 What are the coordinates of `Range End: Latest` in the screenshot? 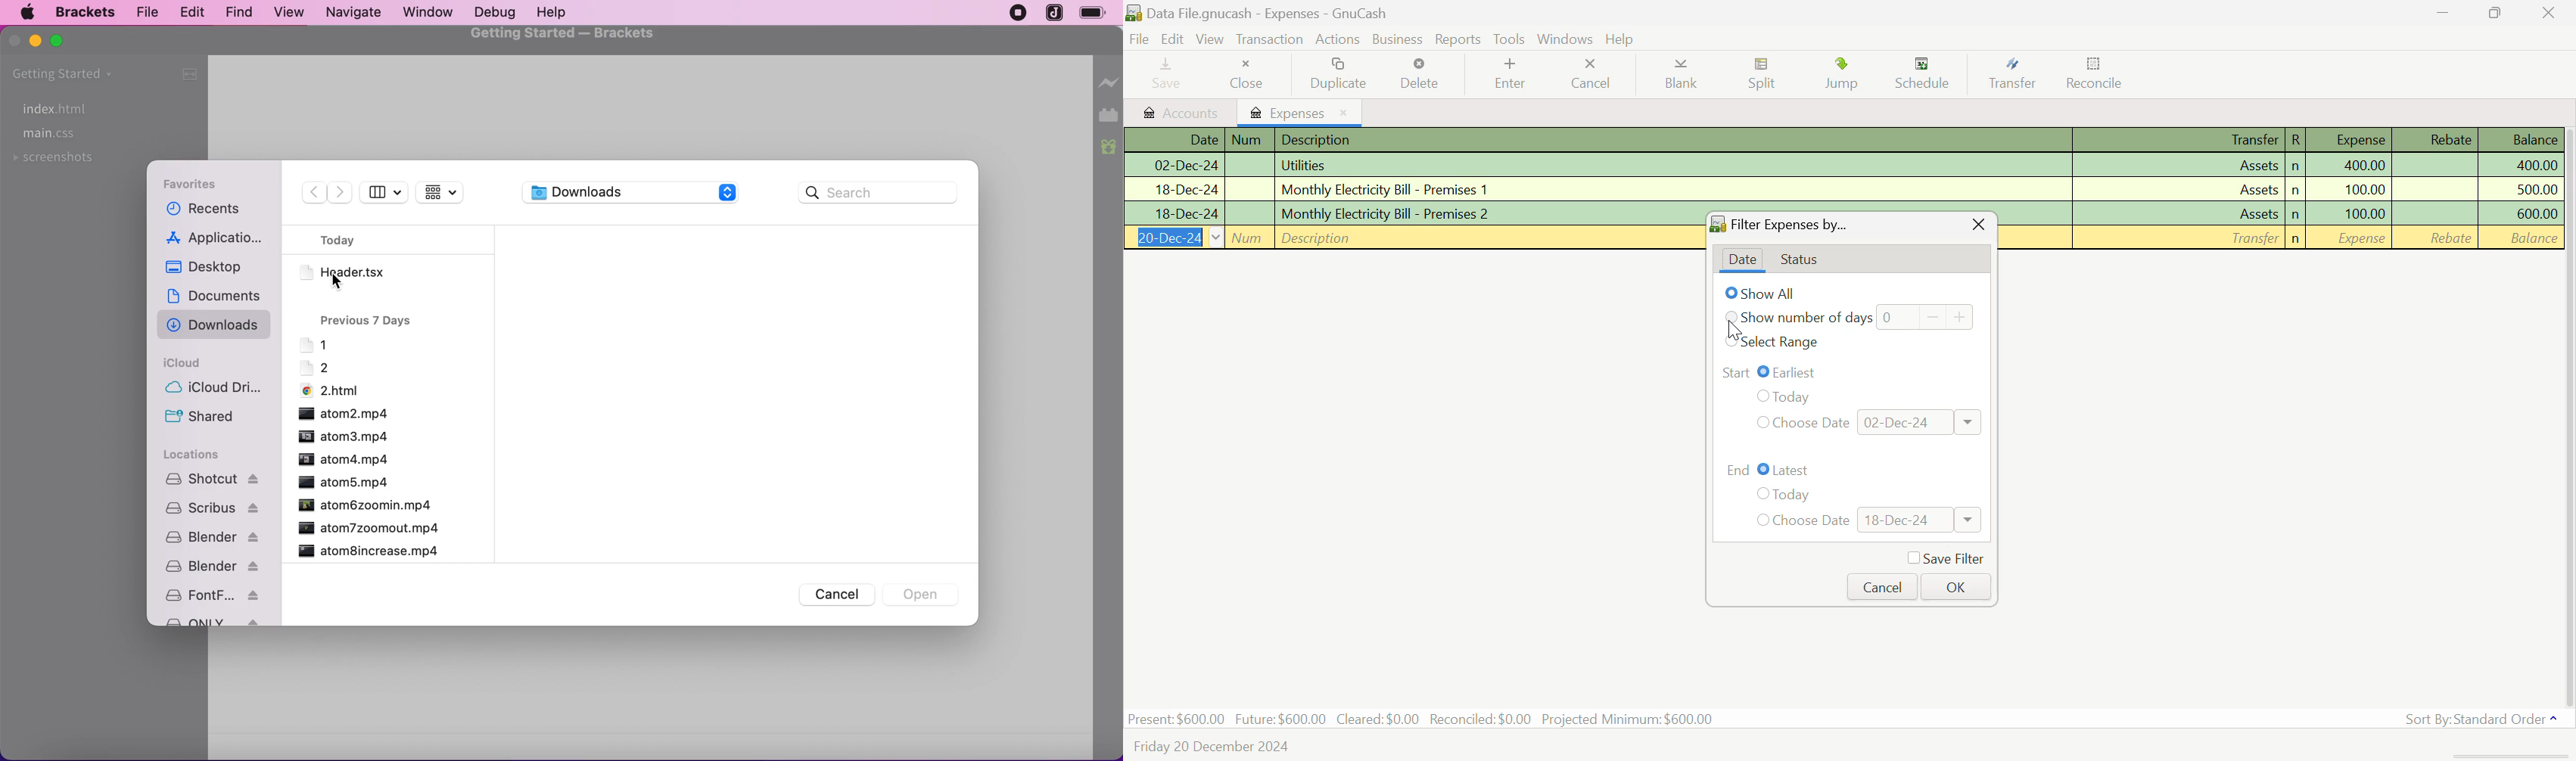 It's located at (1855, 470).